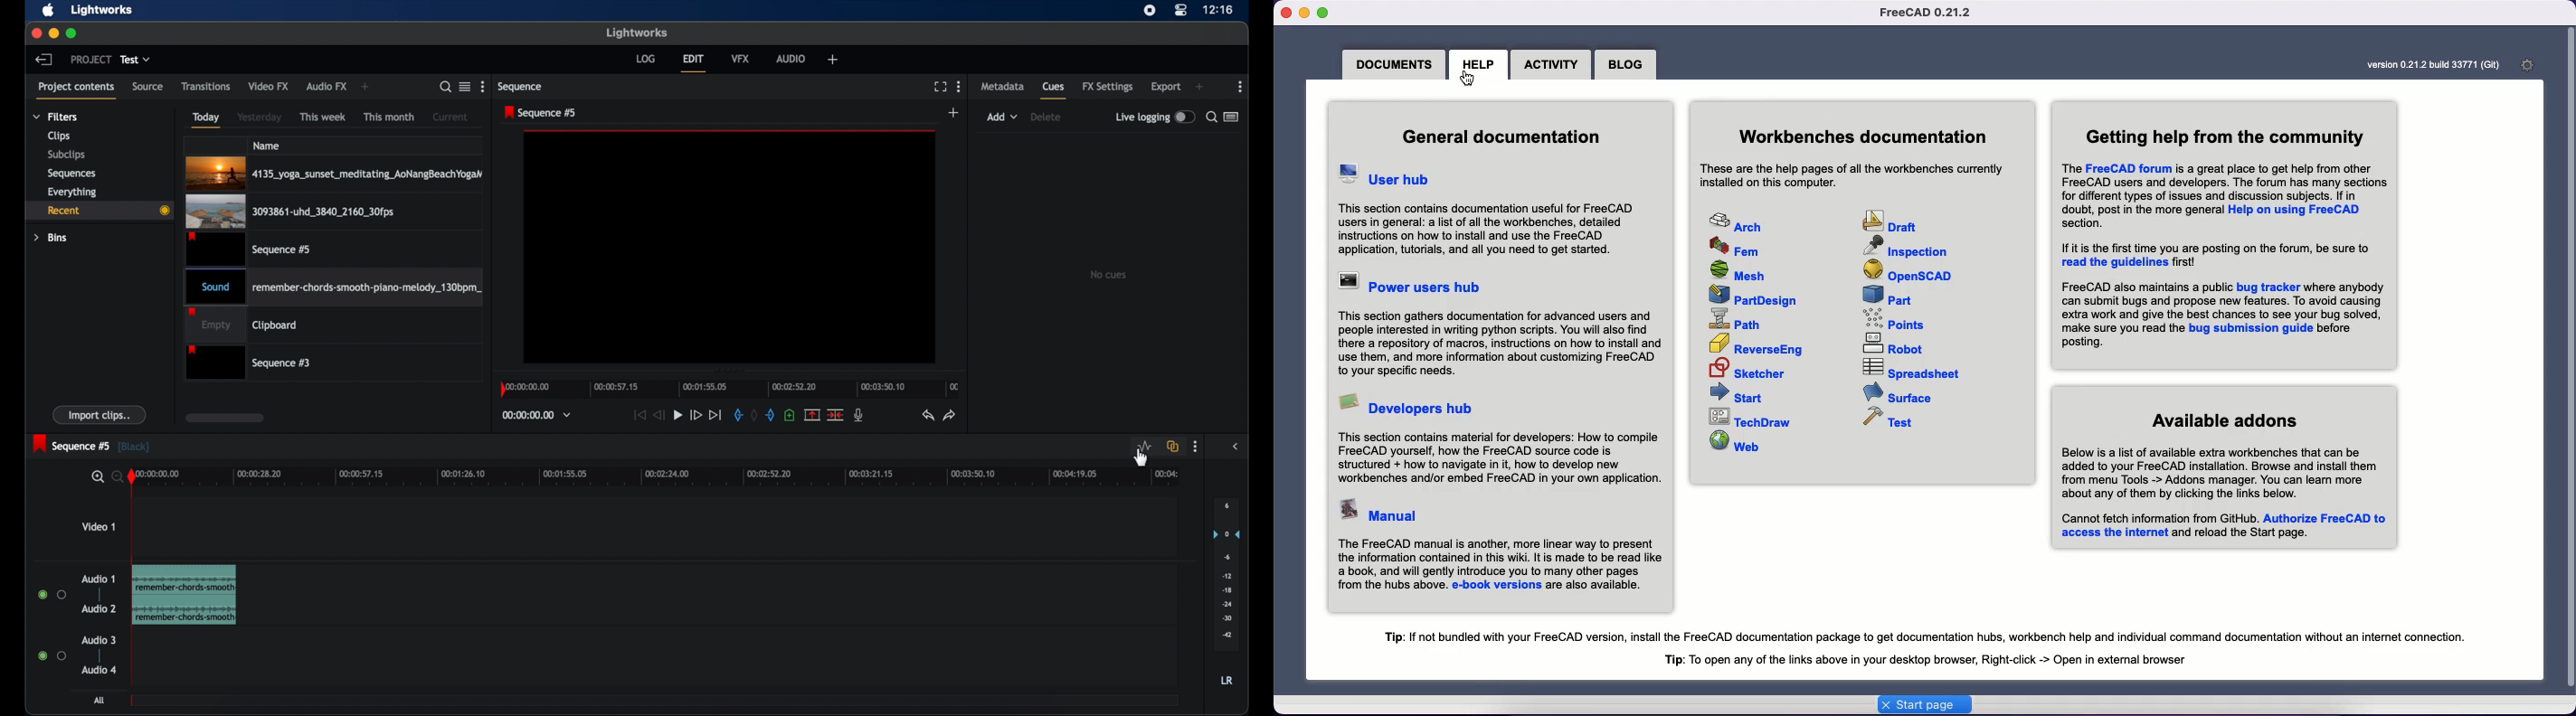  Describe the element at coordinates (99, 670) in the screenshot. I see `audio 4` at that location.